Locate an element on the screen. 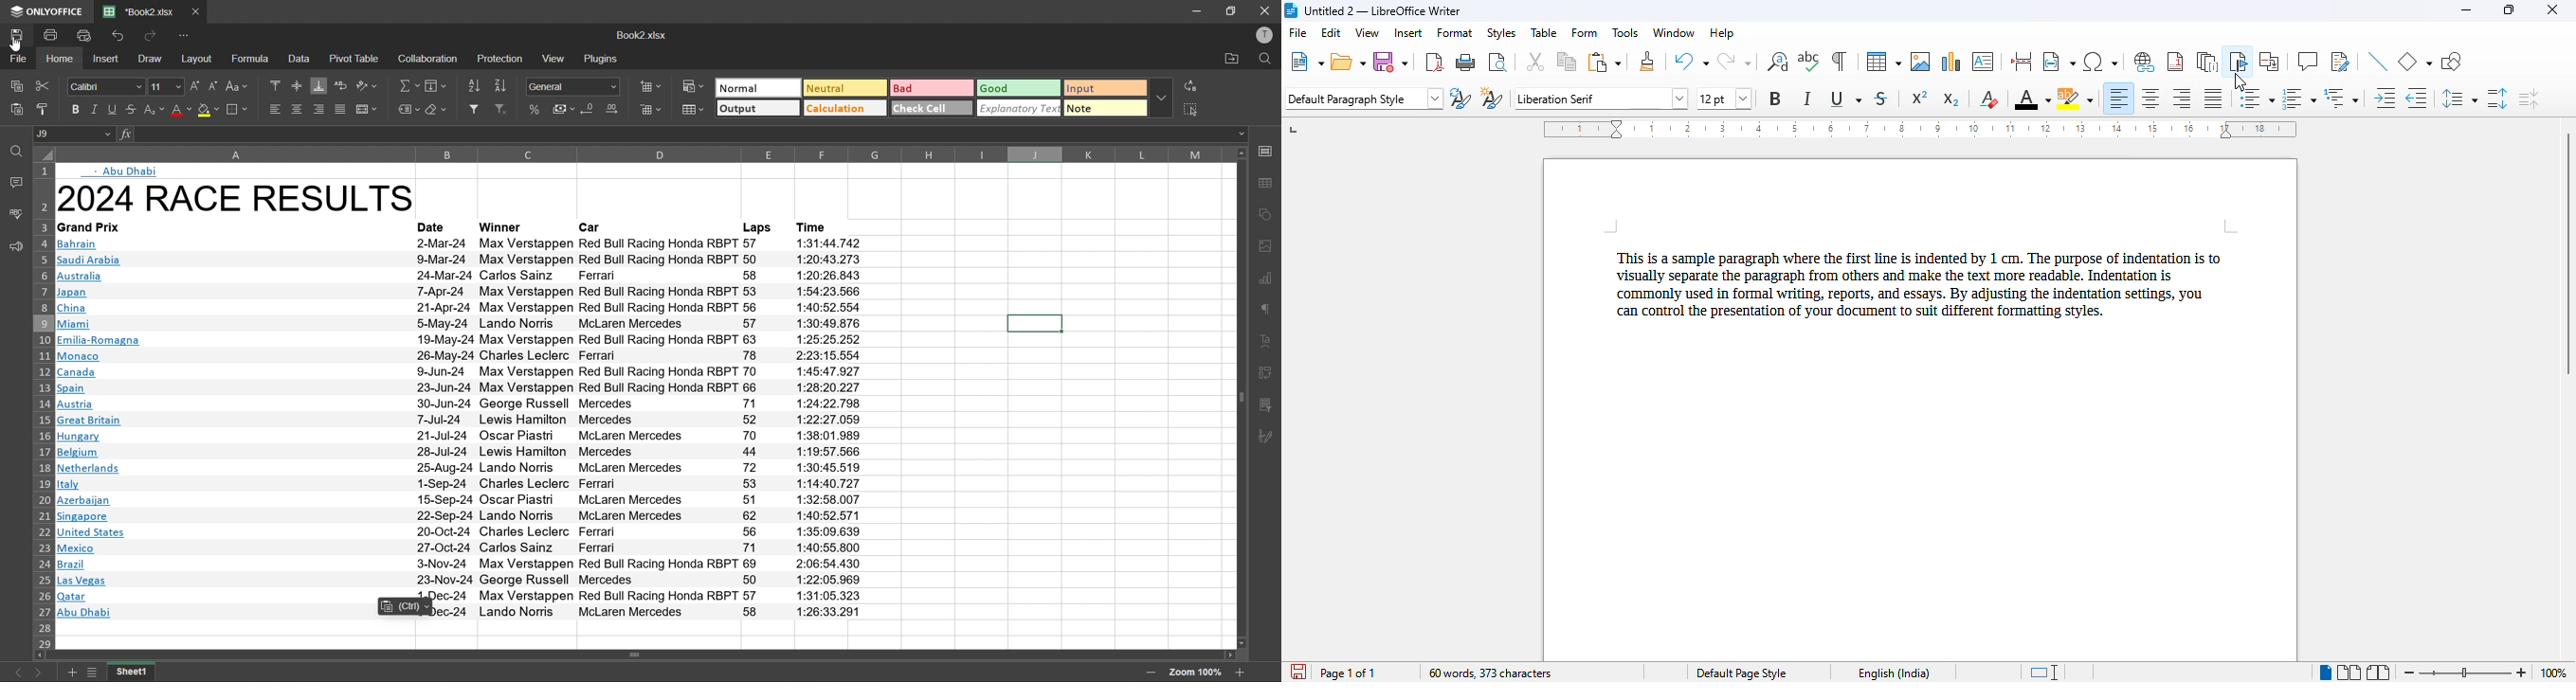 This screenshot has height=700, width=2576. align left is located at coordinates (274, 109).